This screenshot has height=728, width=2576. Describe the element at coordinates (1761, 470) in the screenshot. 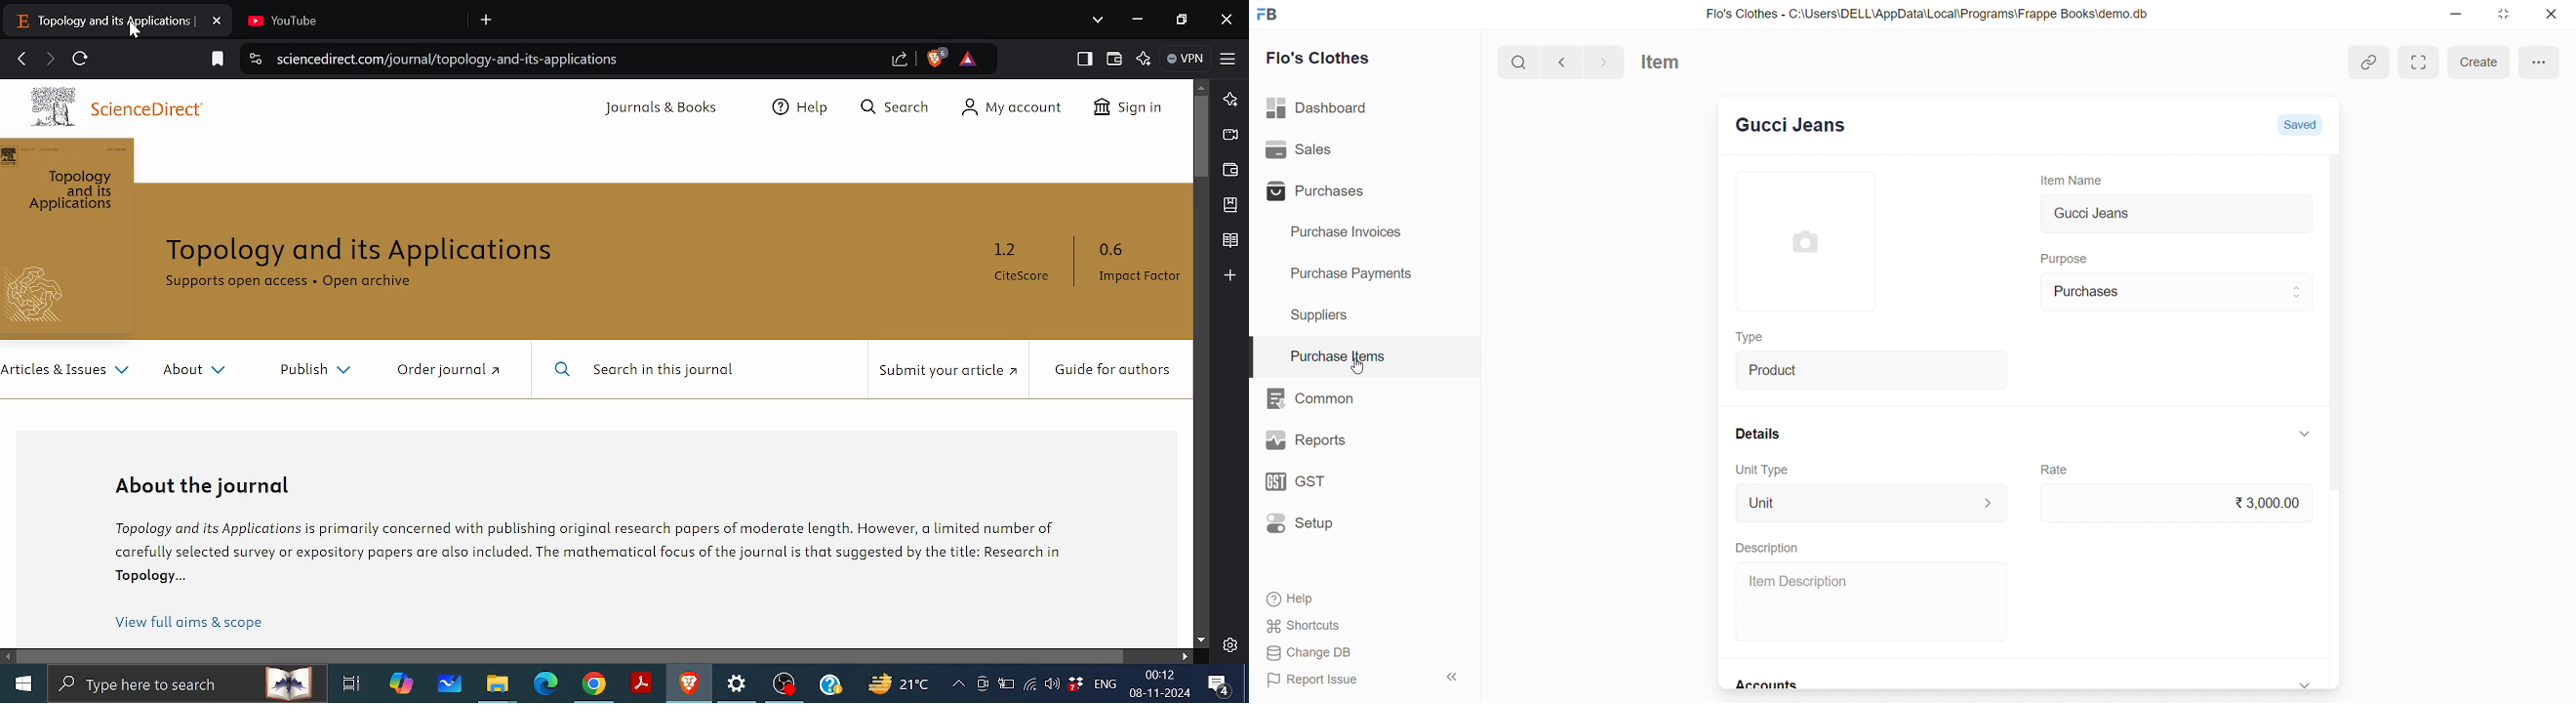

I see `Unit Type` at that location.